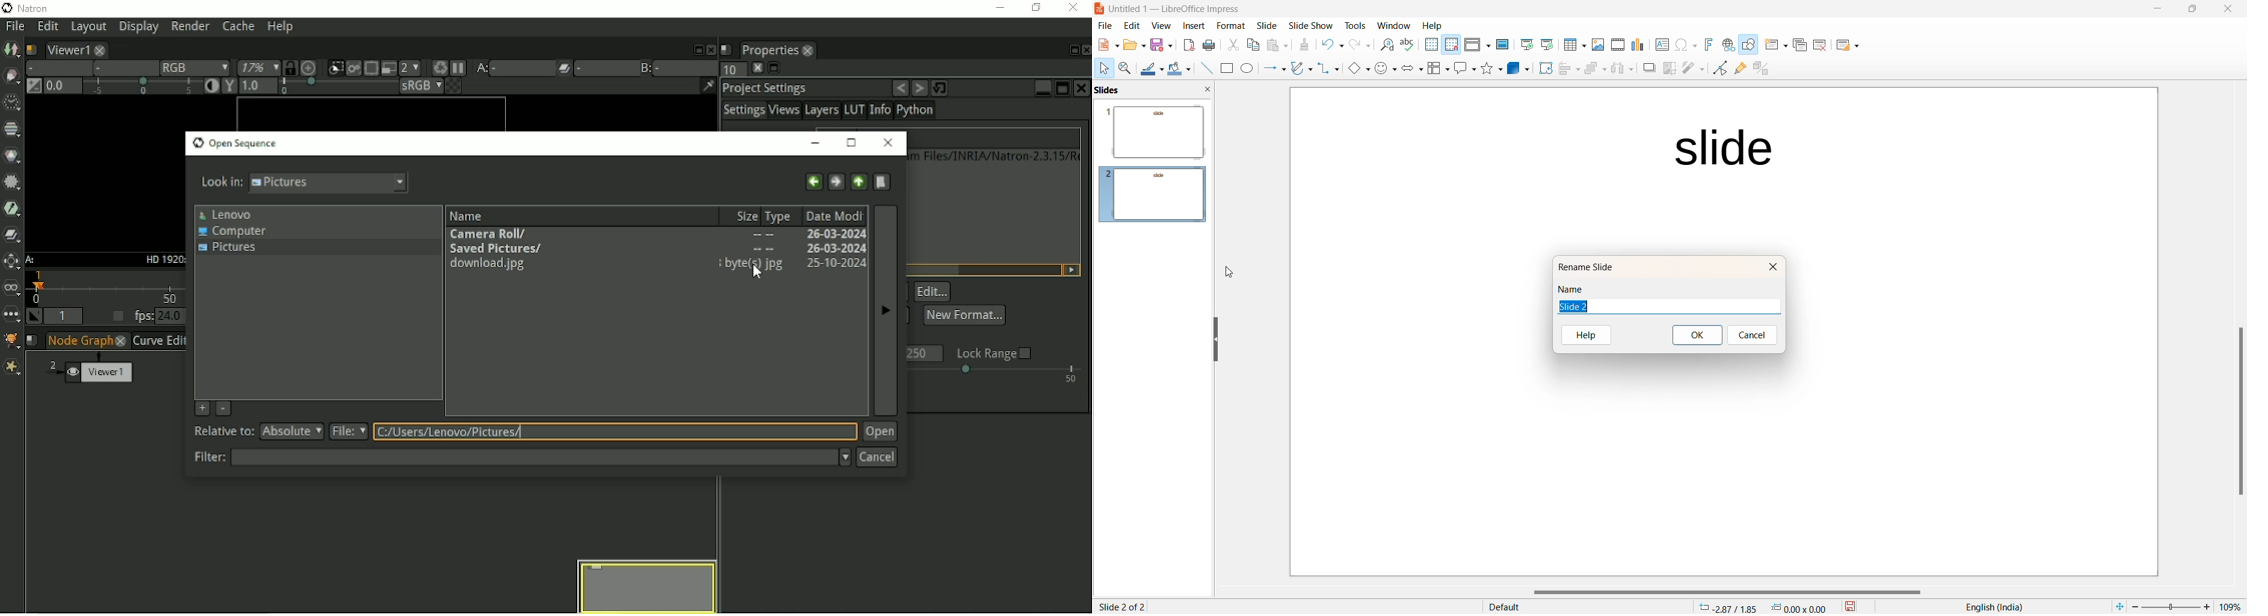  I want to click on slide preview pane, so click(1115, 90).